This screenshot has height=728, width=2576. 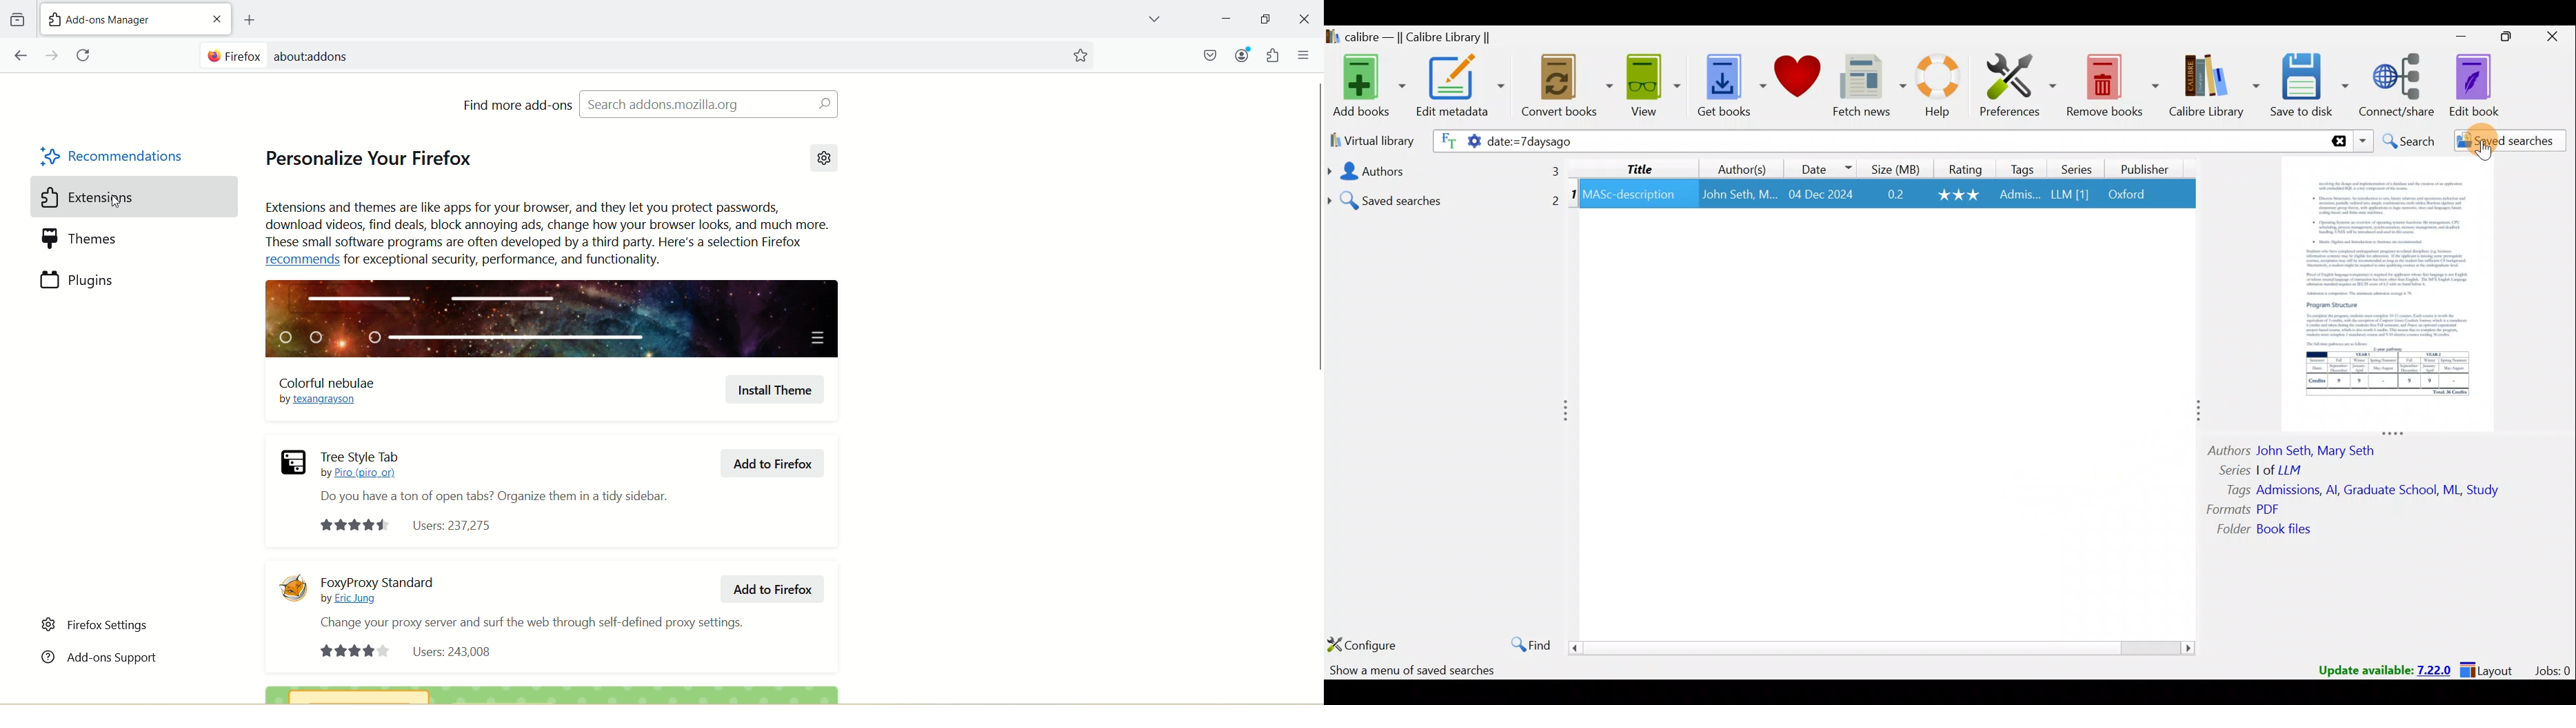 I want to click on Tags Admissions, Al, Graduate School, ML, Study, so click(x=2365, y=490).